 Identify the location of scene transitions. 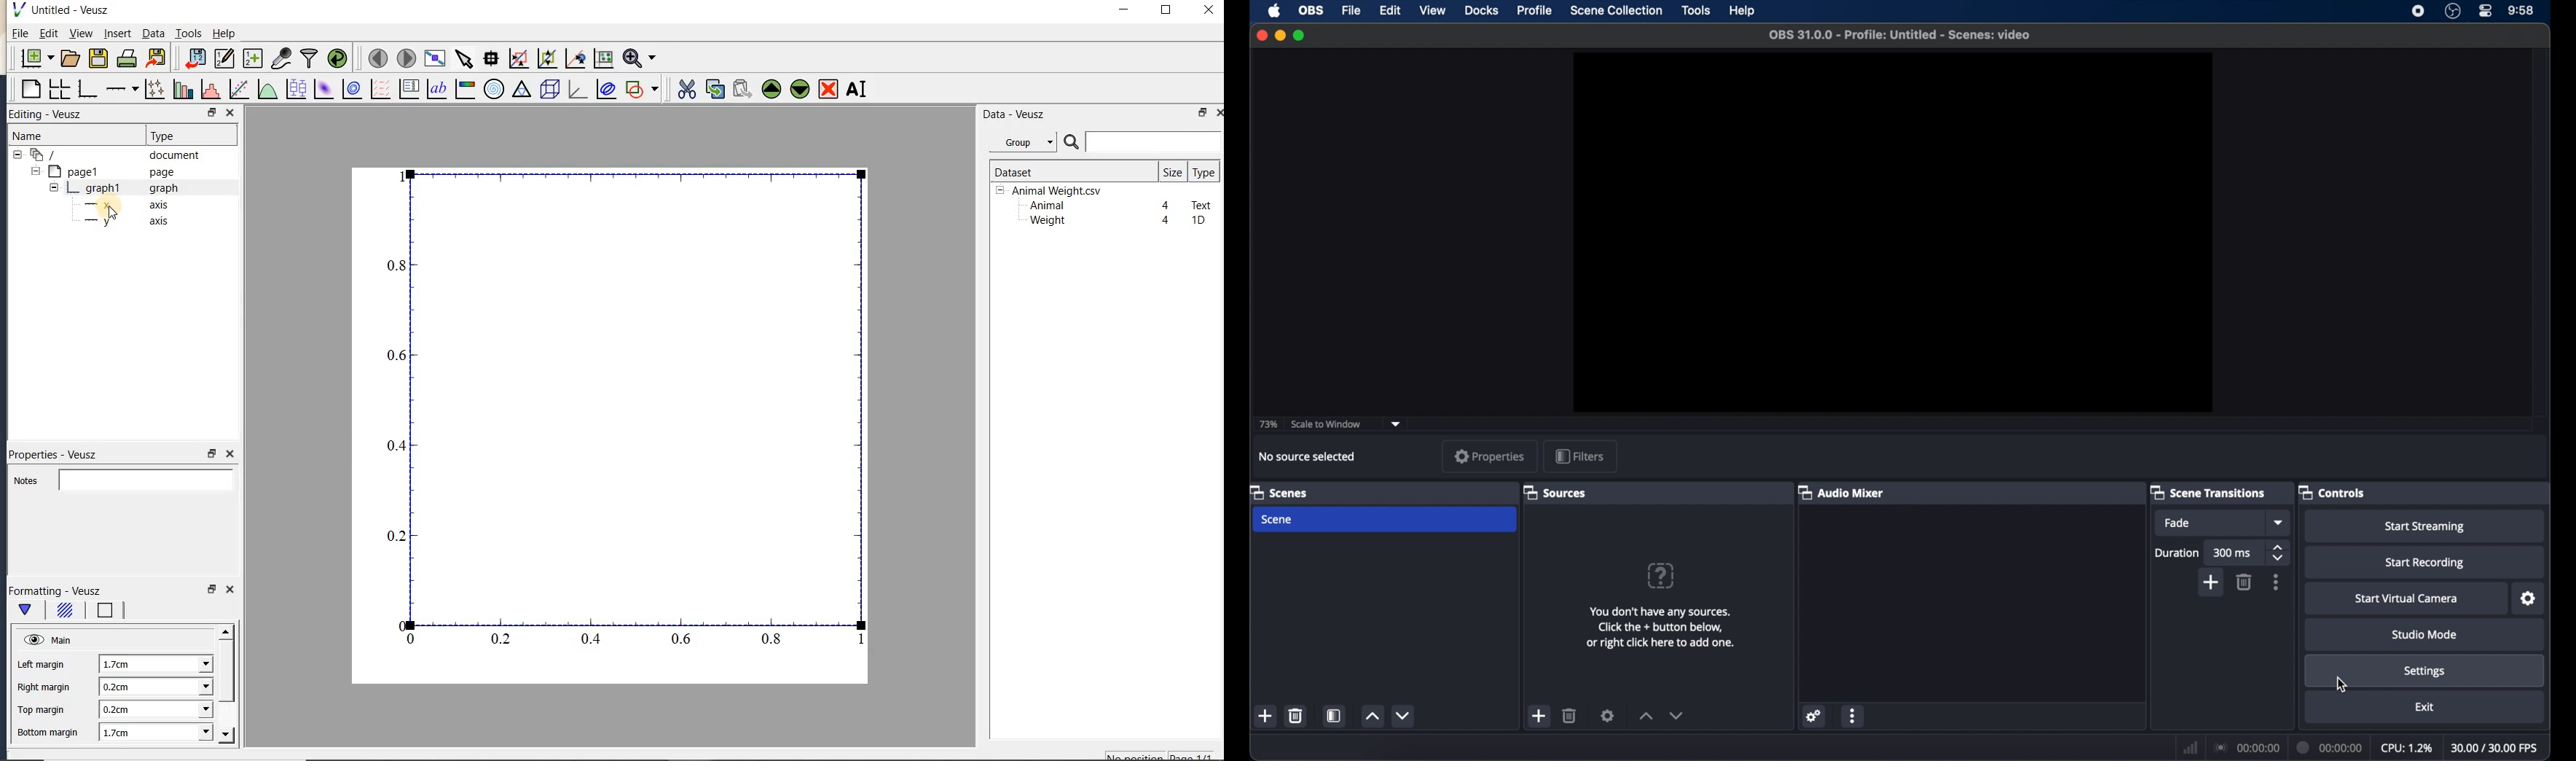
(2208, 492).